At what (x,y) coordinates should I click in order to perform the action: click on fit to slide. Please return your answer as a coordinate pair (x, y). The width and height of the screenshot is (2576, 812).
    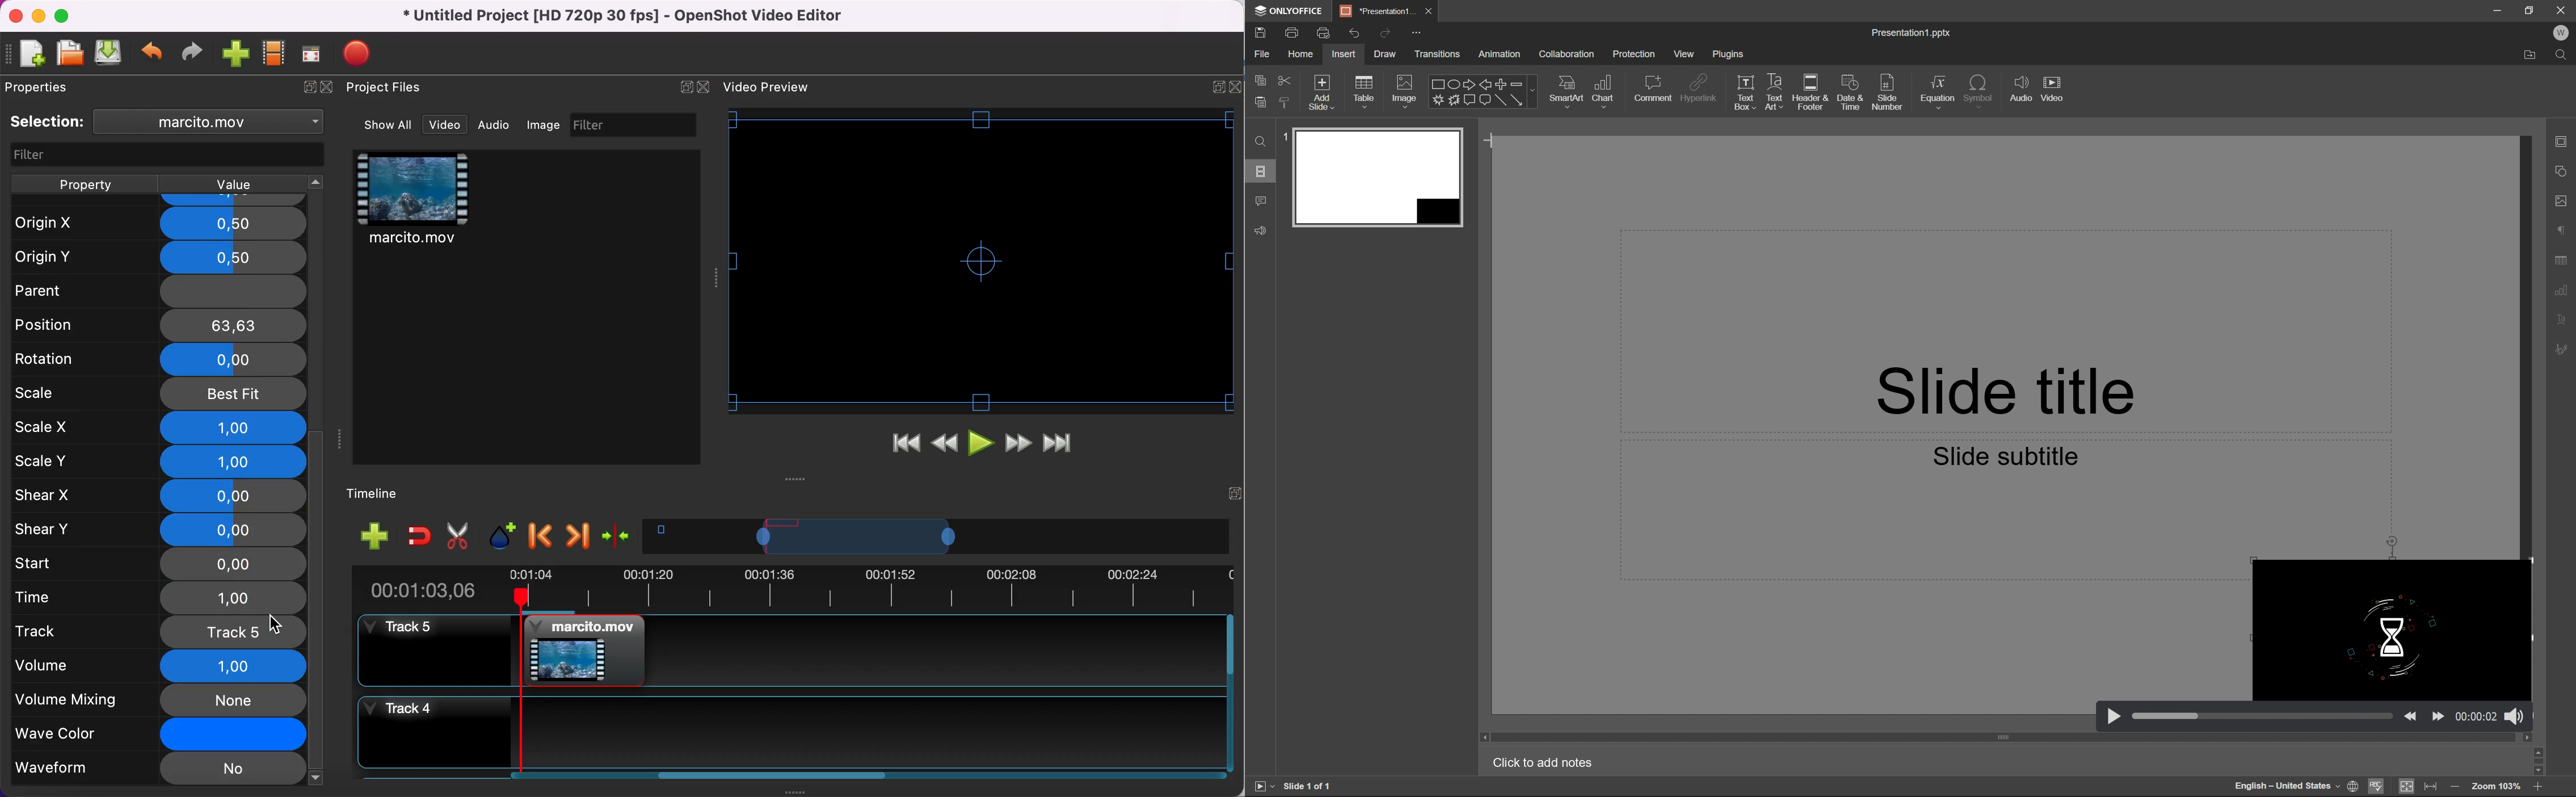
    Looking at the image, I should click on (2406, 787).